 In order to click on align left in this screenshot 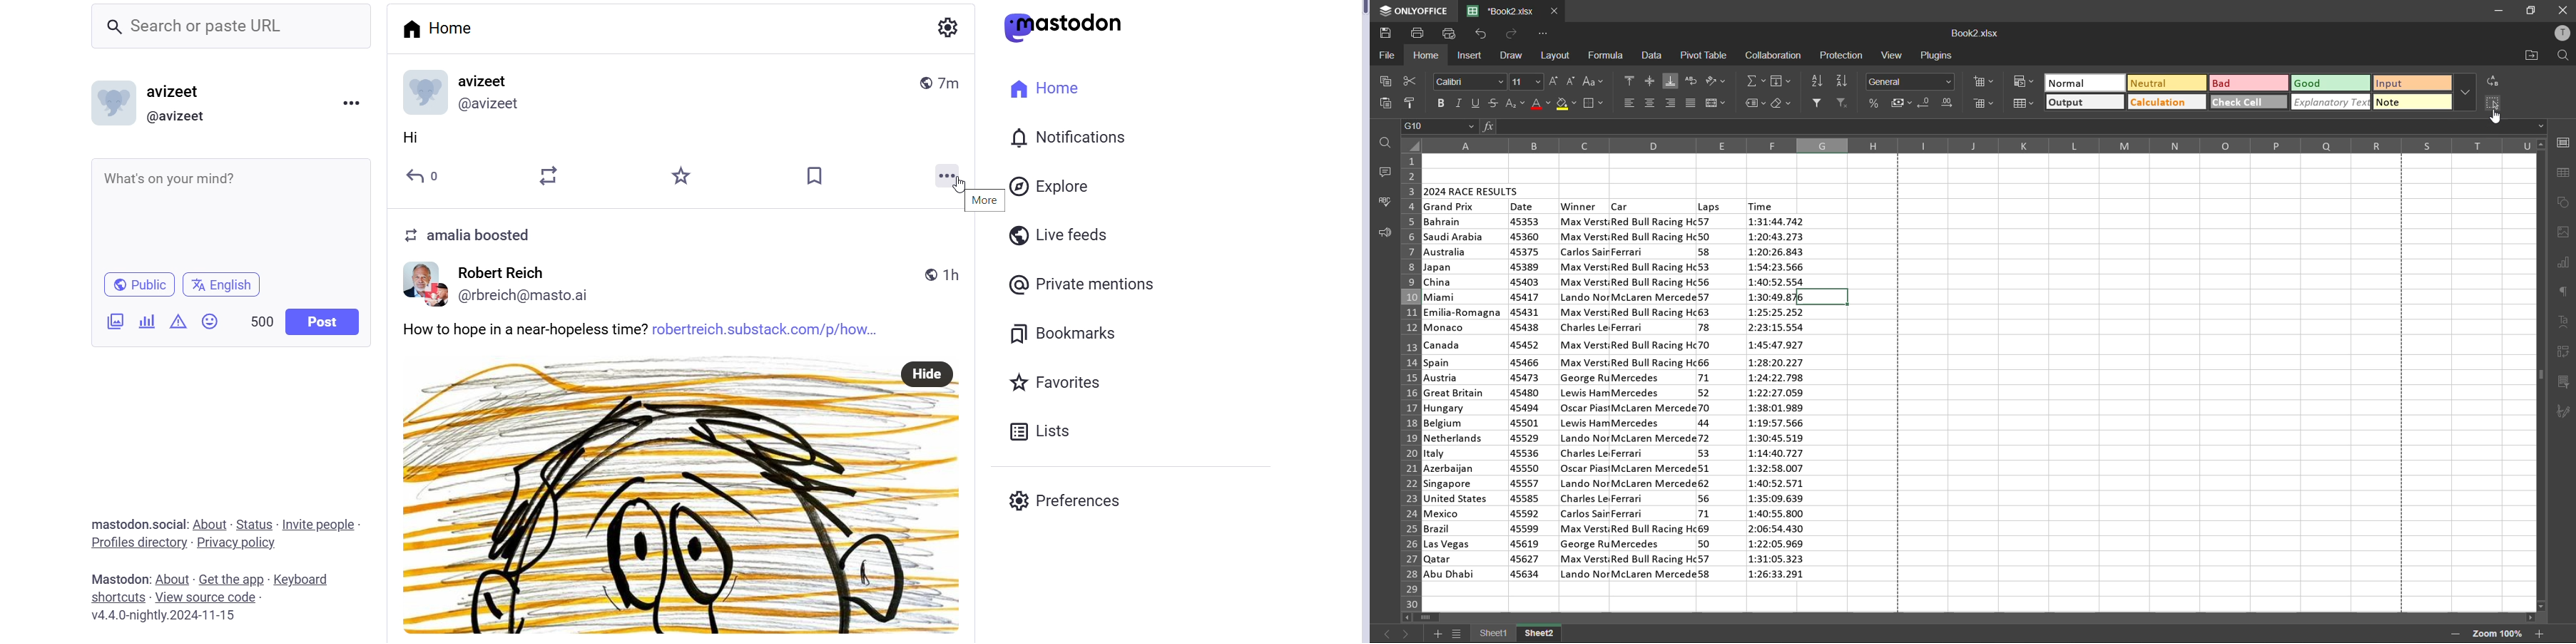, I will do `click(1630, 103)`.